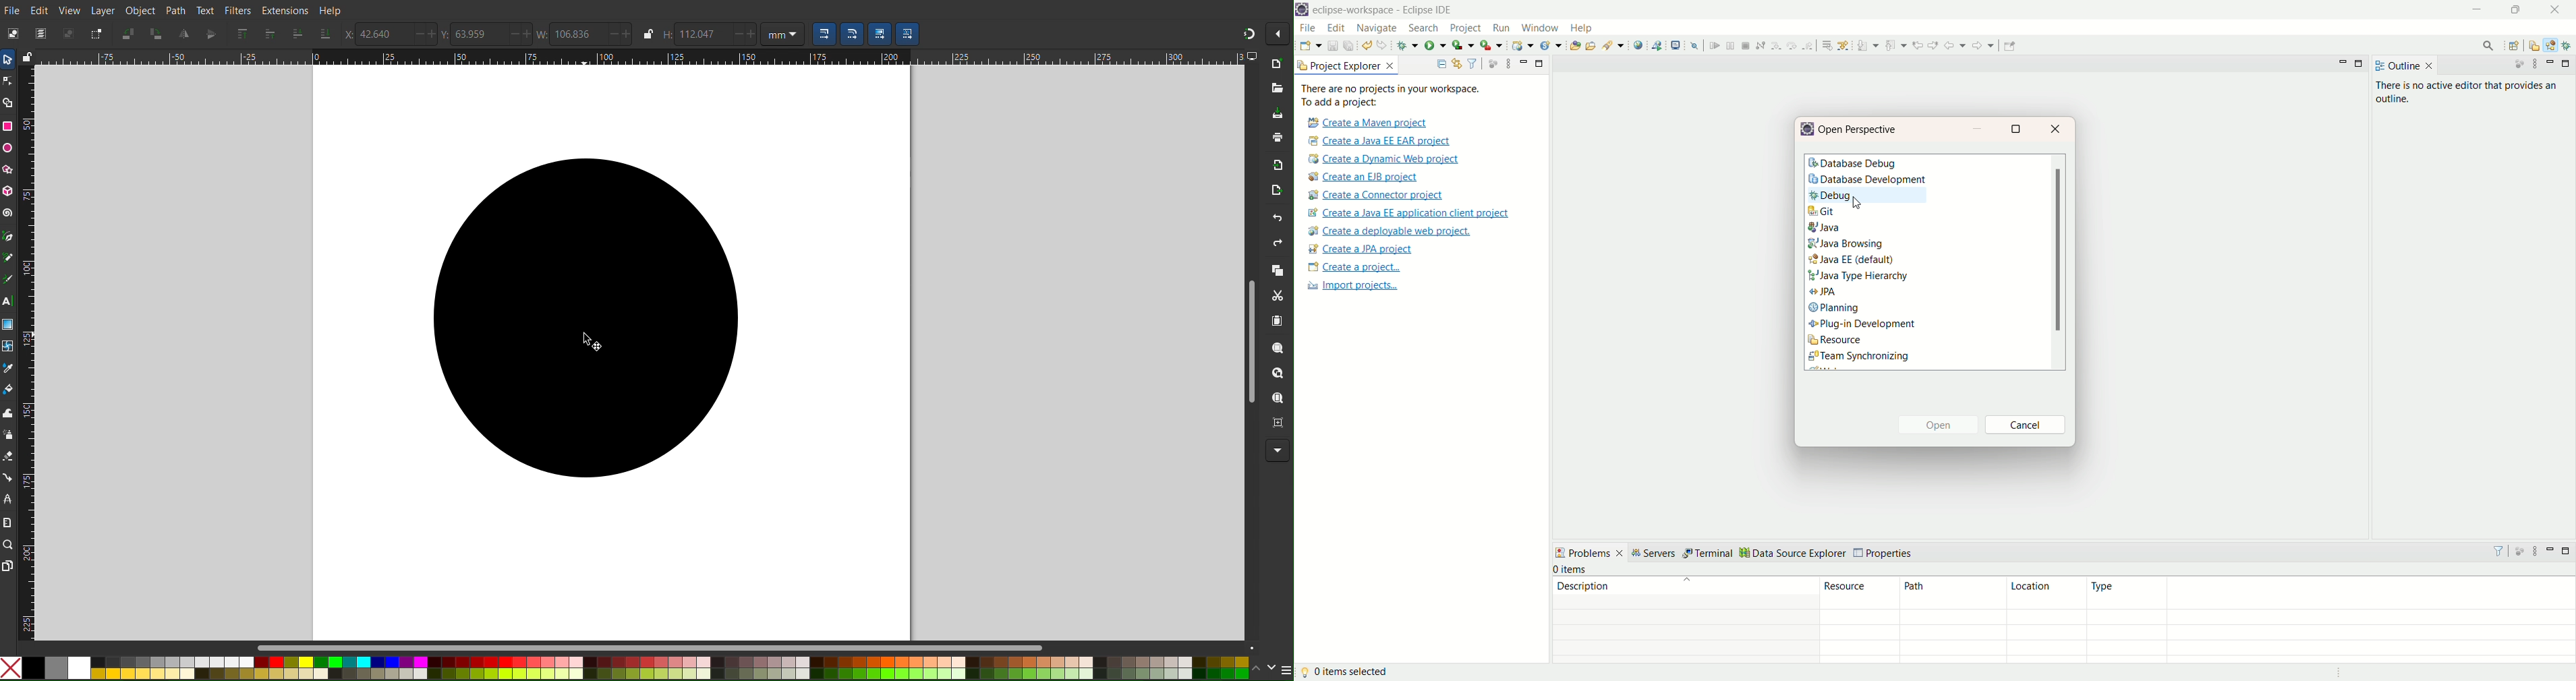  Describe the element at coordinates (1253, 57) in the screenshot. I see `computer icon` at that location.